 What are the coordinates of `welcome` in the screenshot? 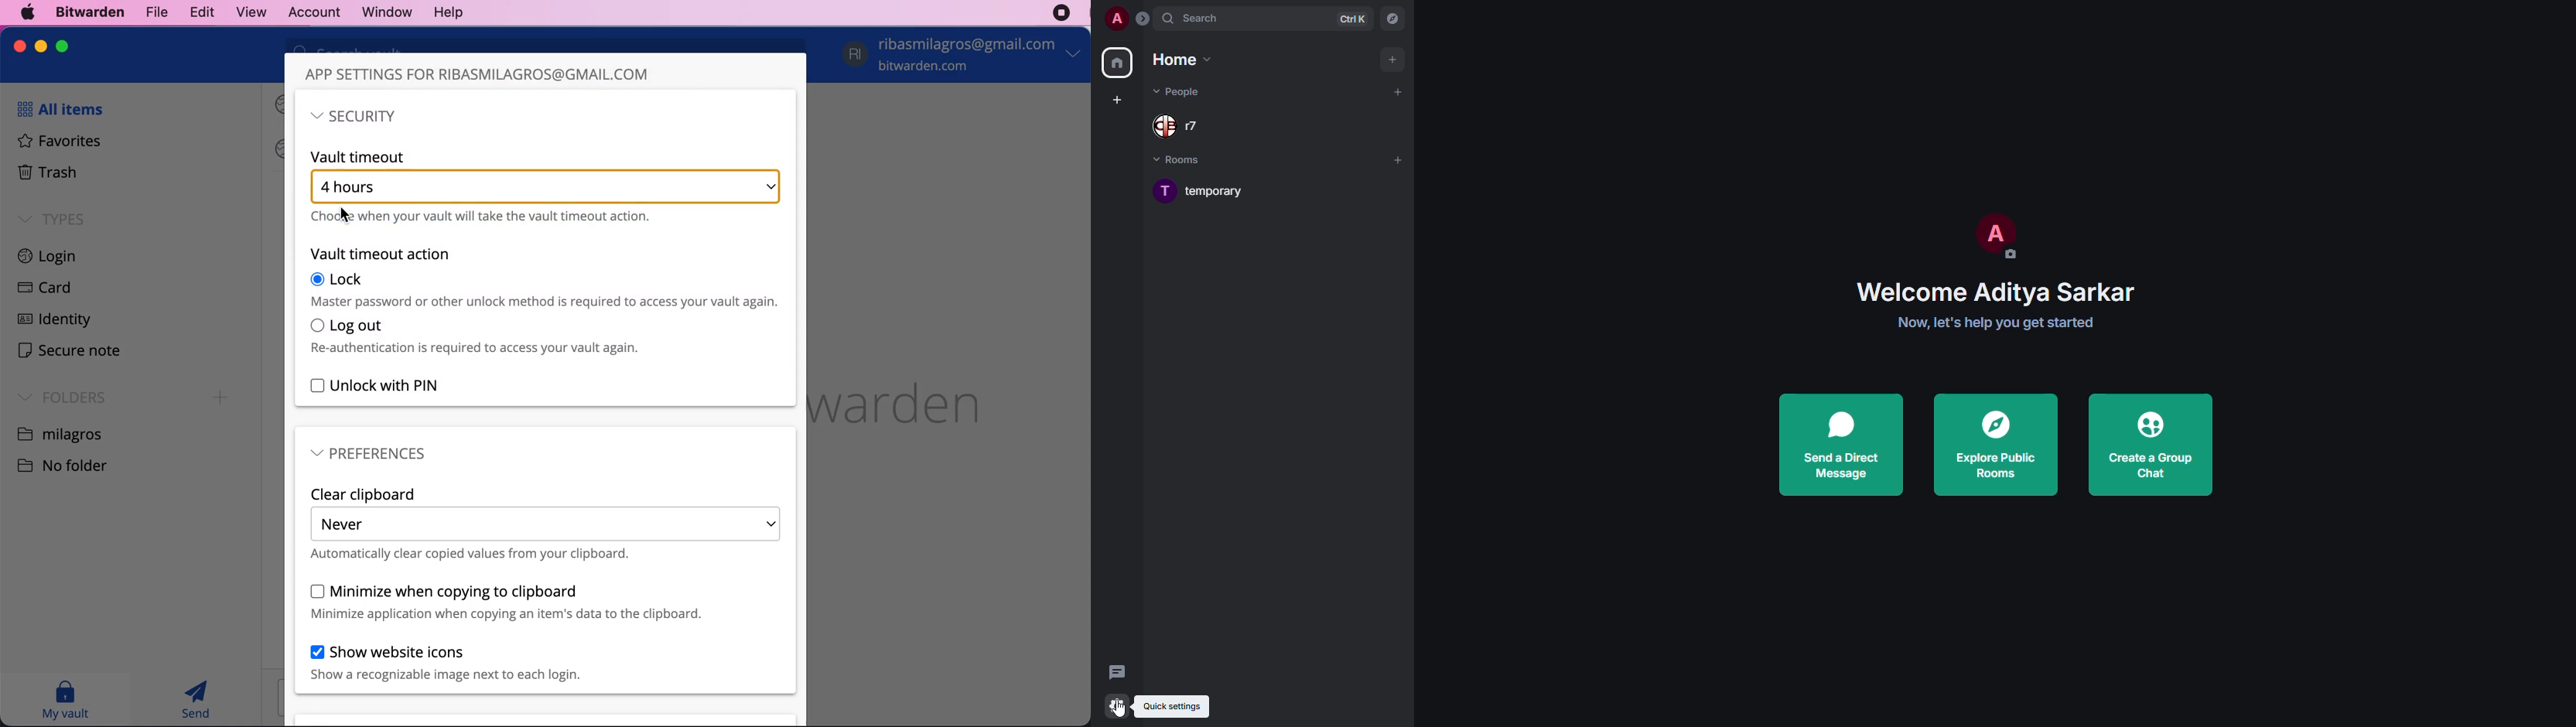 It's located at (1998, 292).